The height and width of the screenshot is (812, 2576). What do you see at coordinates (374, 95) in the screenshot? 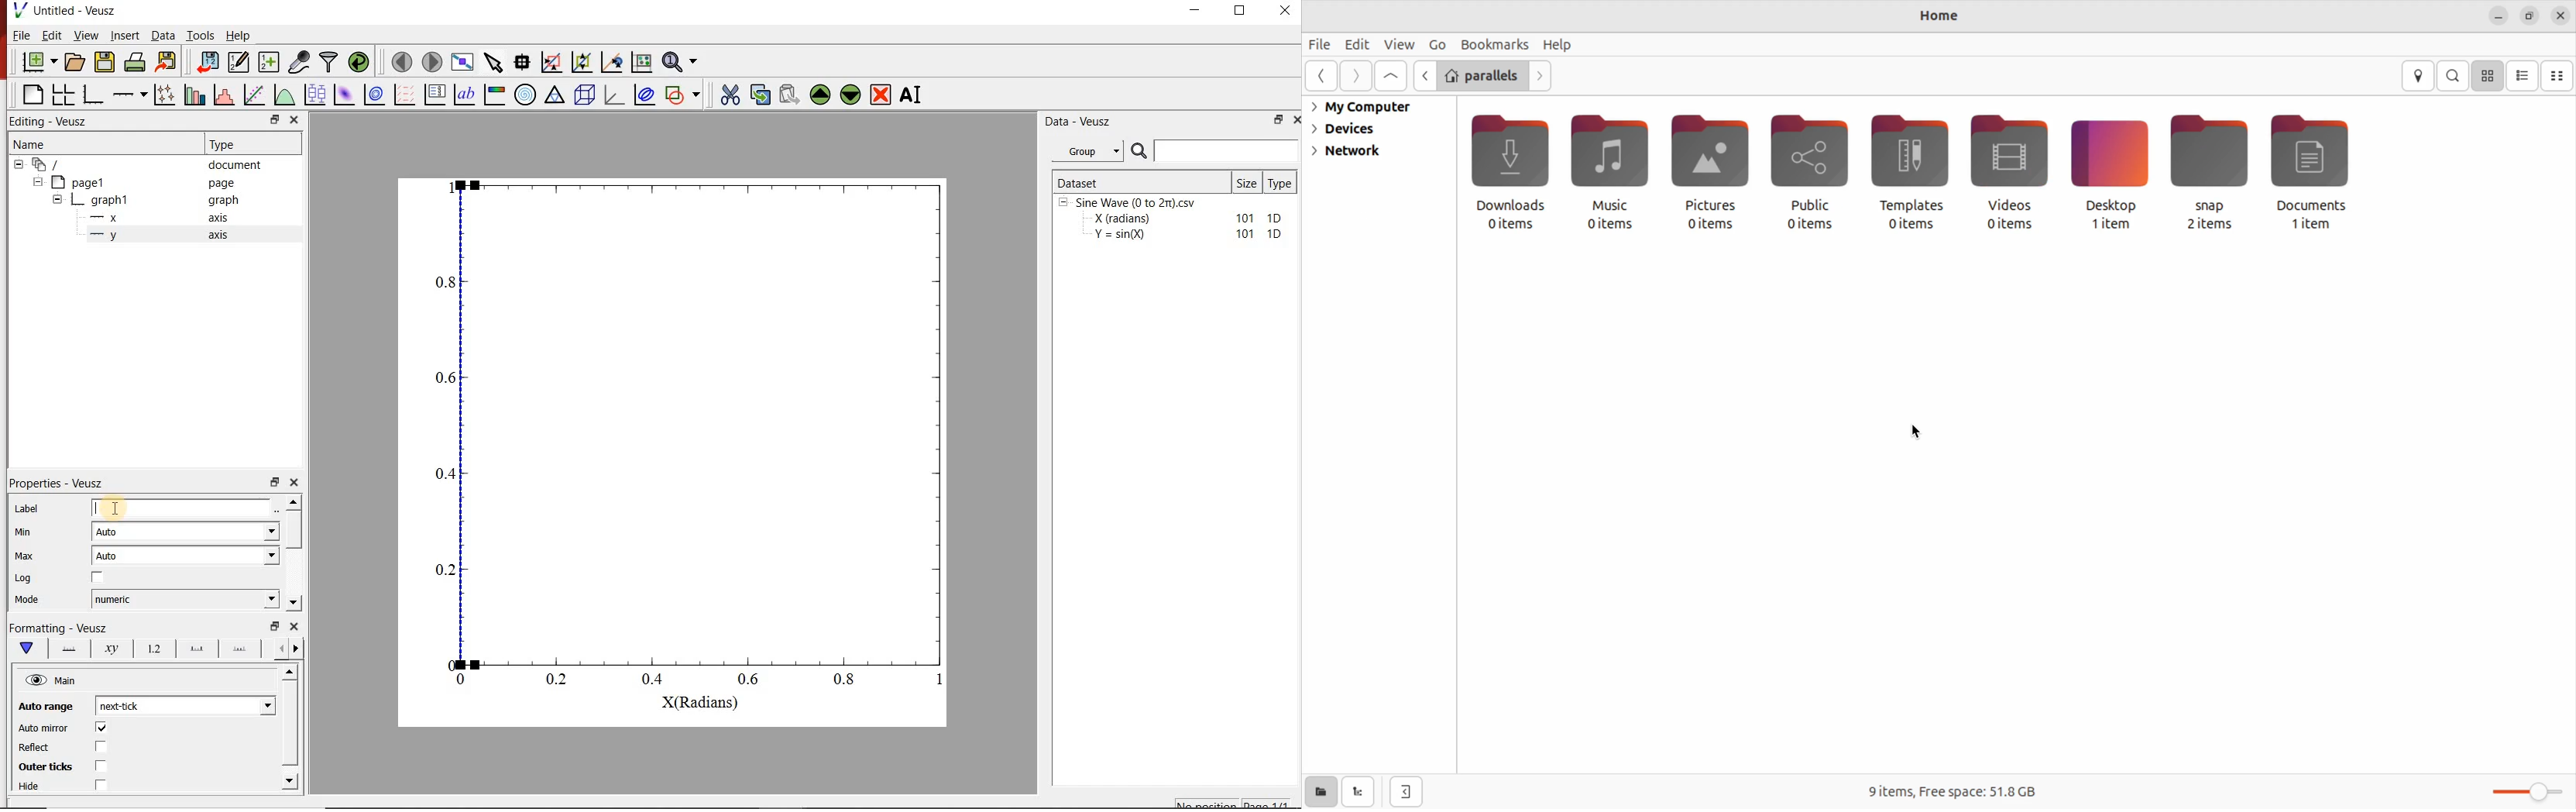
I see `plot 2d dataset as contours` at bounding box center [374, 95].